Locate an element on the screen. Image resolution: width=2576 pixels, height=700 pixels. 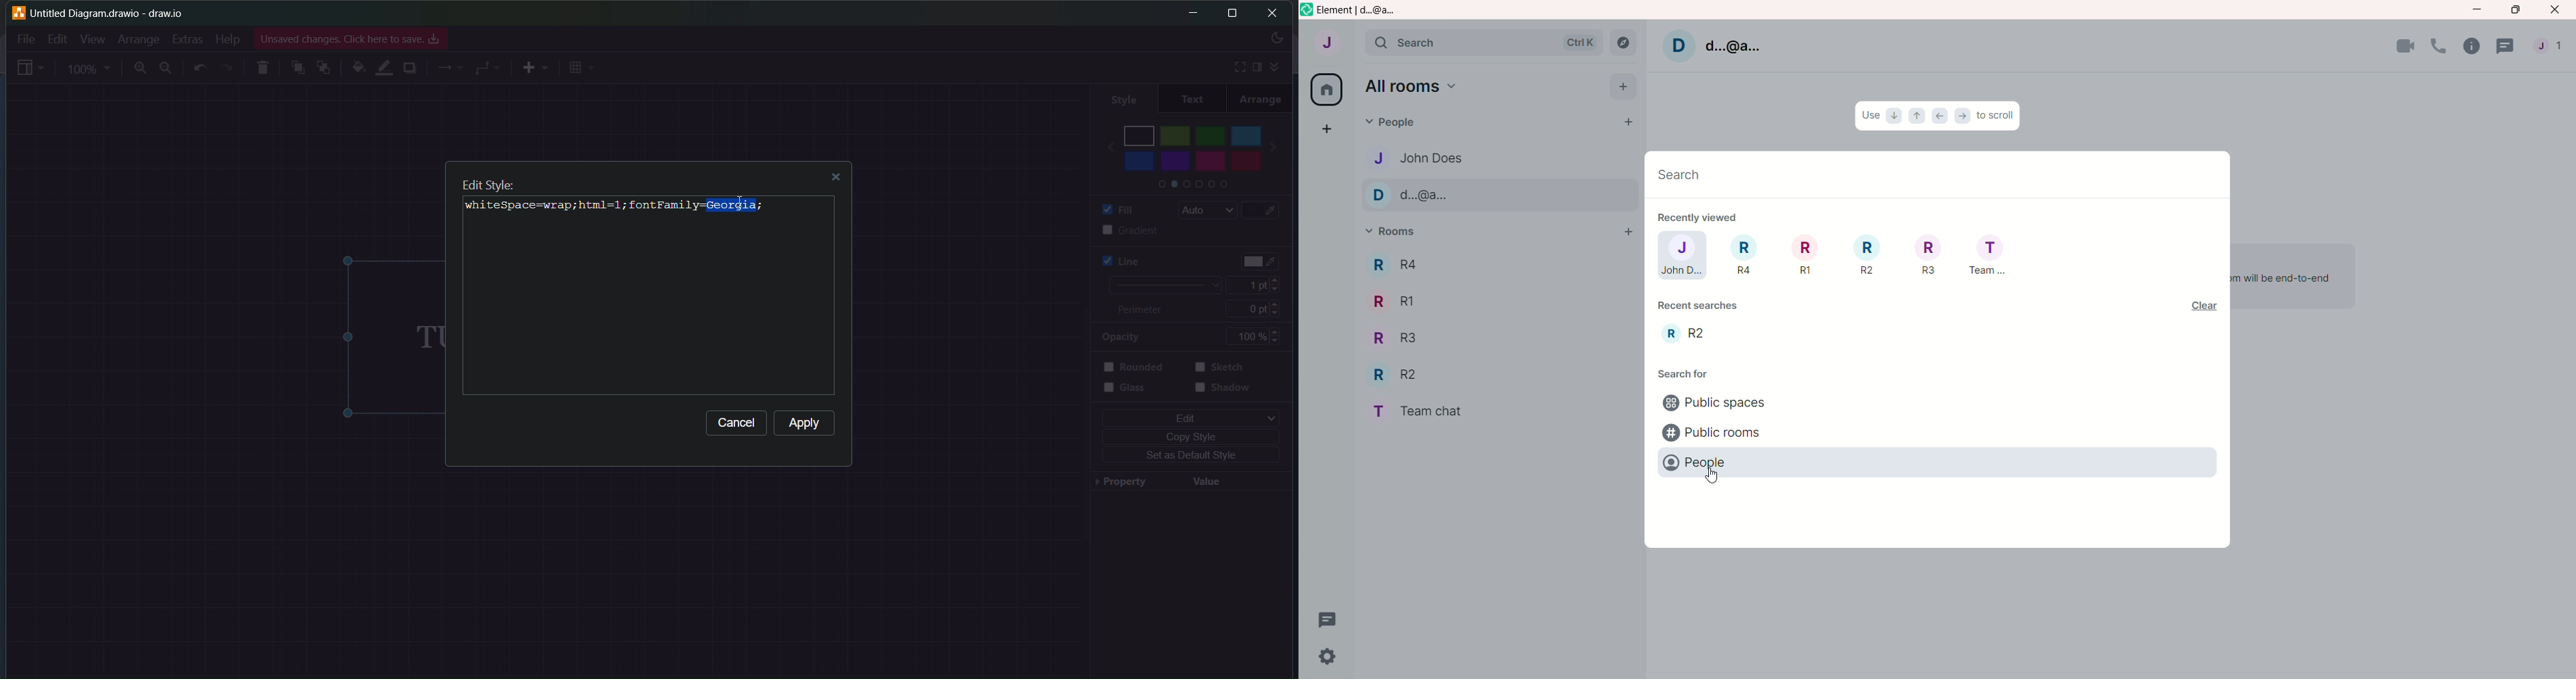
Cancel is located at coordinates (737, 425).